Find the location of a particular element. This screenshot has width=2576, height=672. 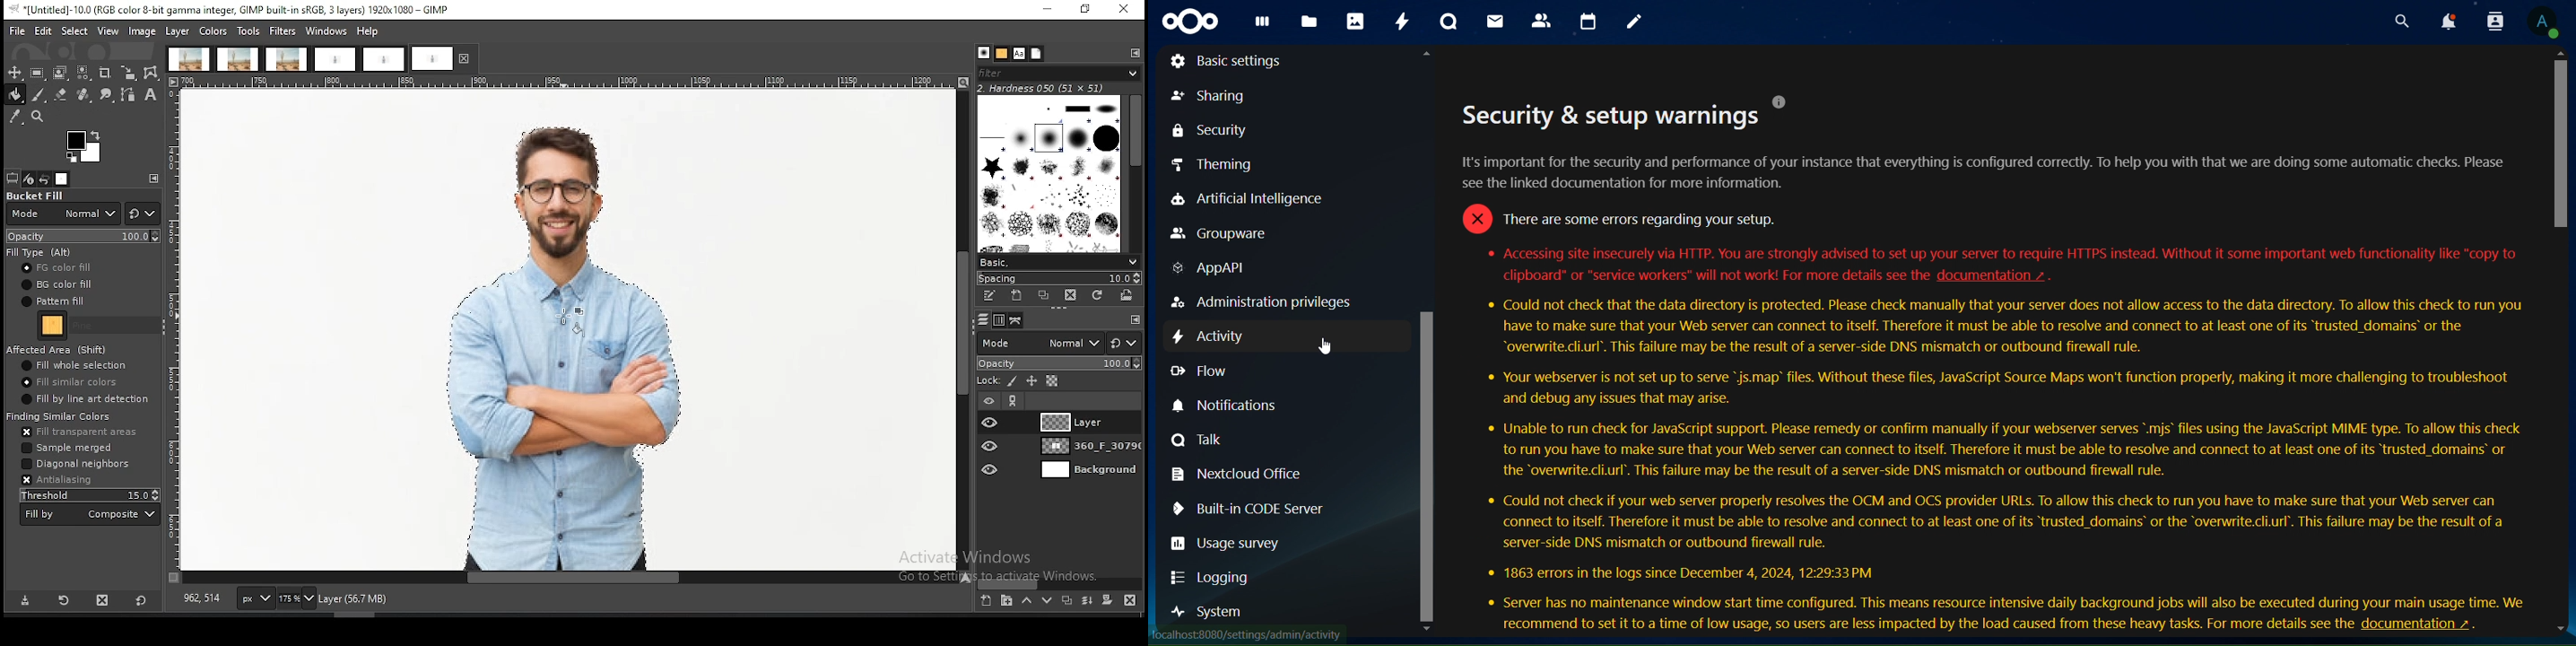

select is located at coordinates (76, 31).